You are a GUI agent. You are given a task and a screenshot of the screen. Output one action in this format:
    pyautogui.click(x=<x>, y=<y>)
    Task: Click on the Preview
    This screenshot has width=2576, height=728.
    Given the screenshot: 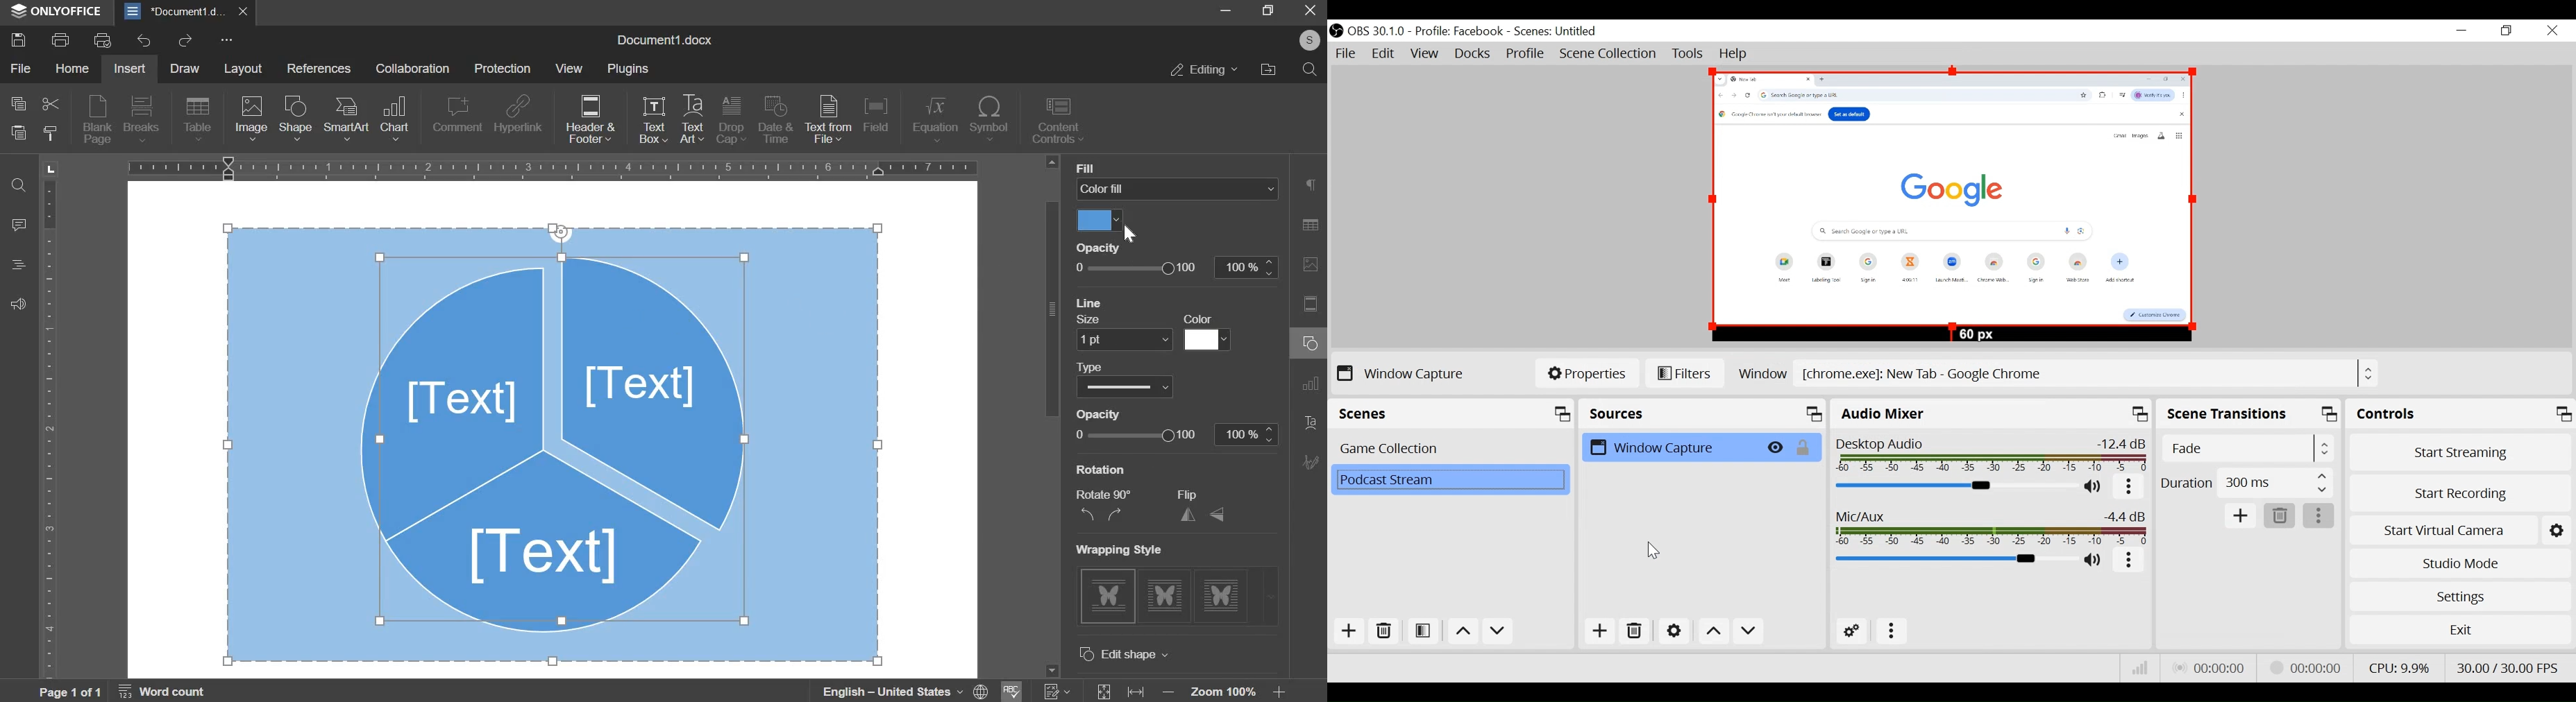 What is the action you would take?
    pyautogui.click(x=1951, y=207)
    